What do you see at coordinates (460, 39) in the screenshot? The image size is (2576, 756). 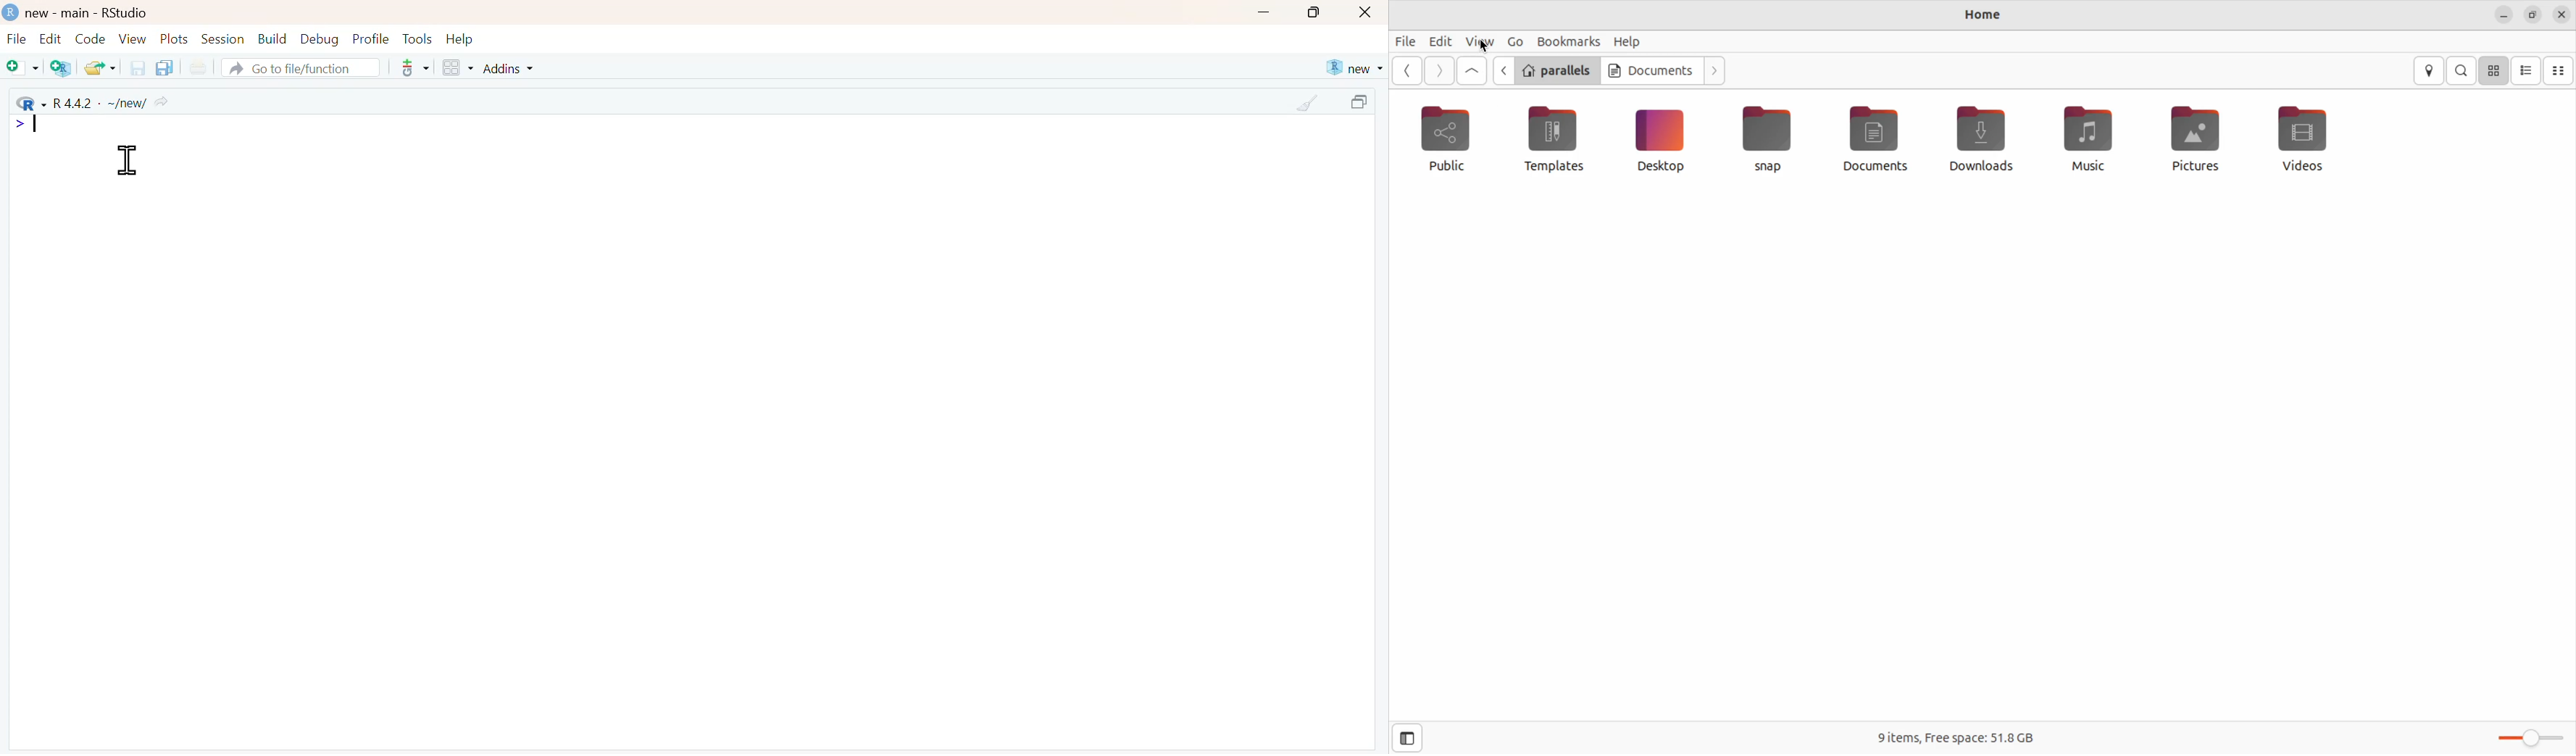 I see `Help` at bounding box center [460, 39].